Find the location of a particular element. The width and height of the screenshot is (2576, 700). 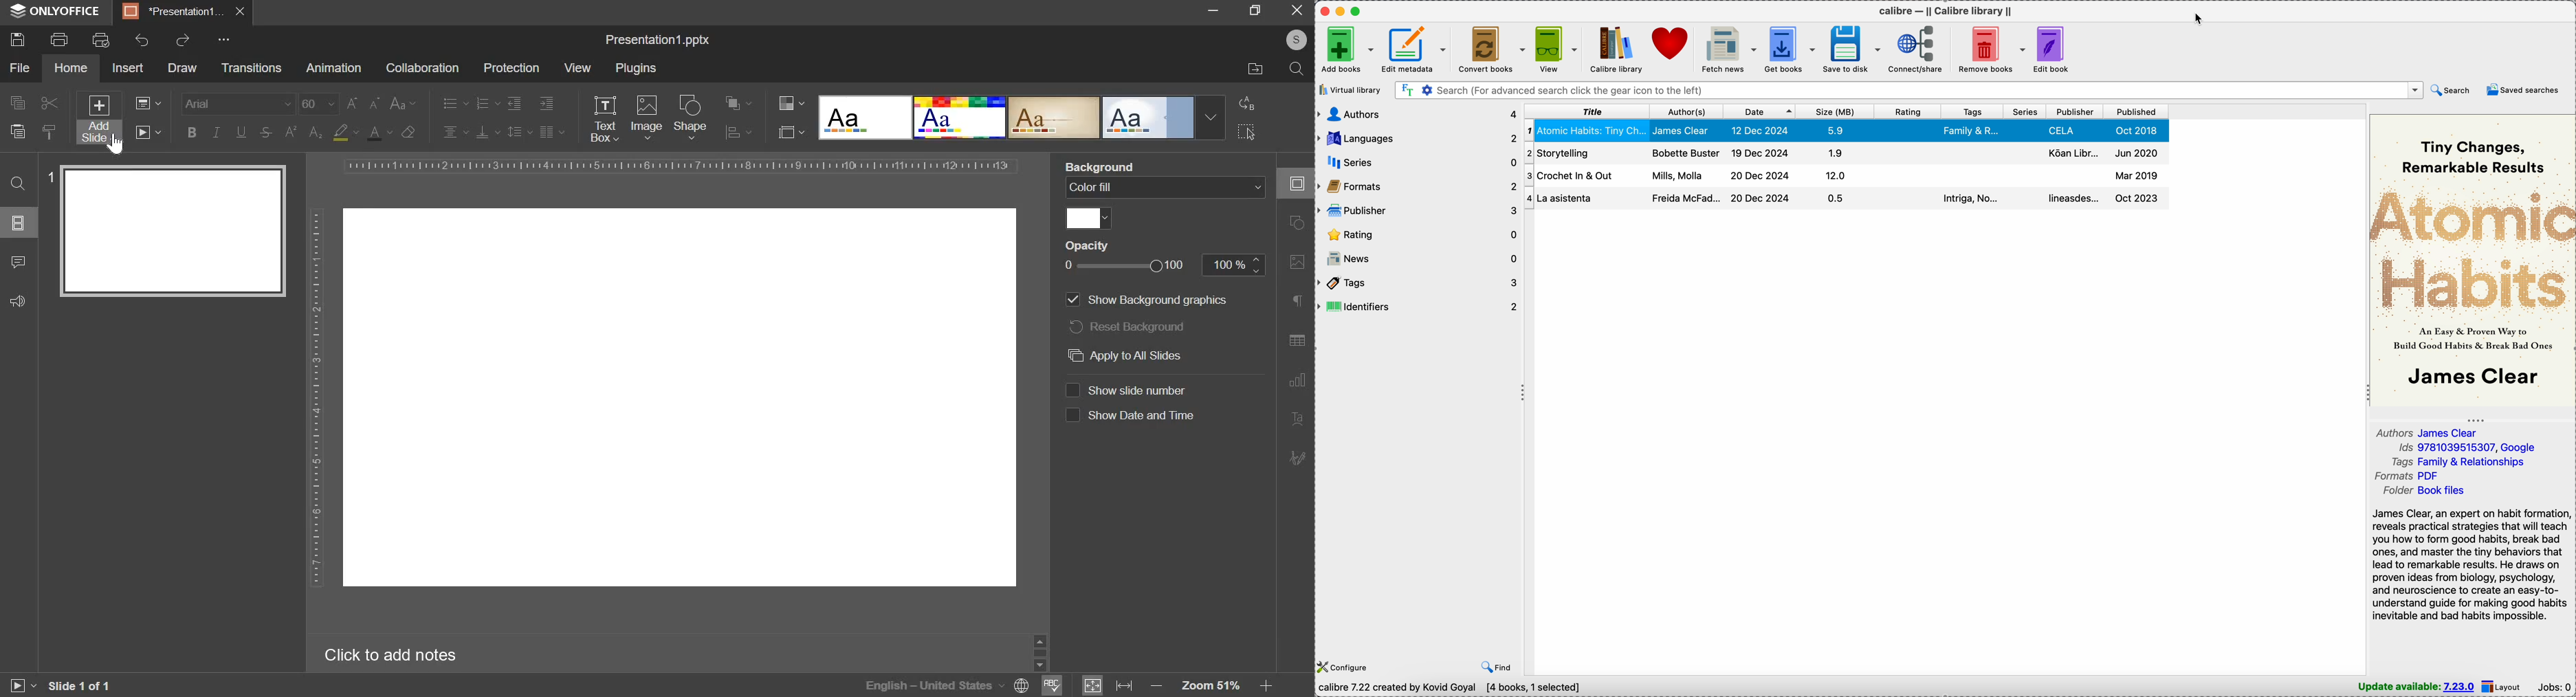

undo is located at coordinates (143, 40).